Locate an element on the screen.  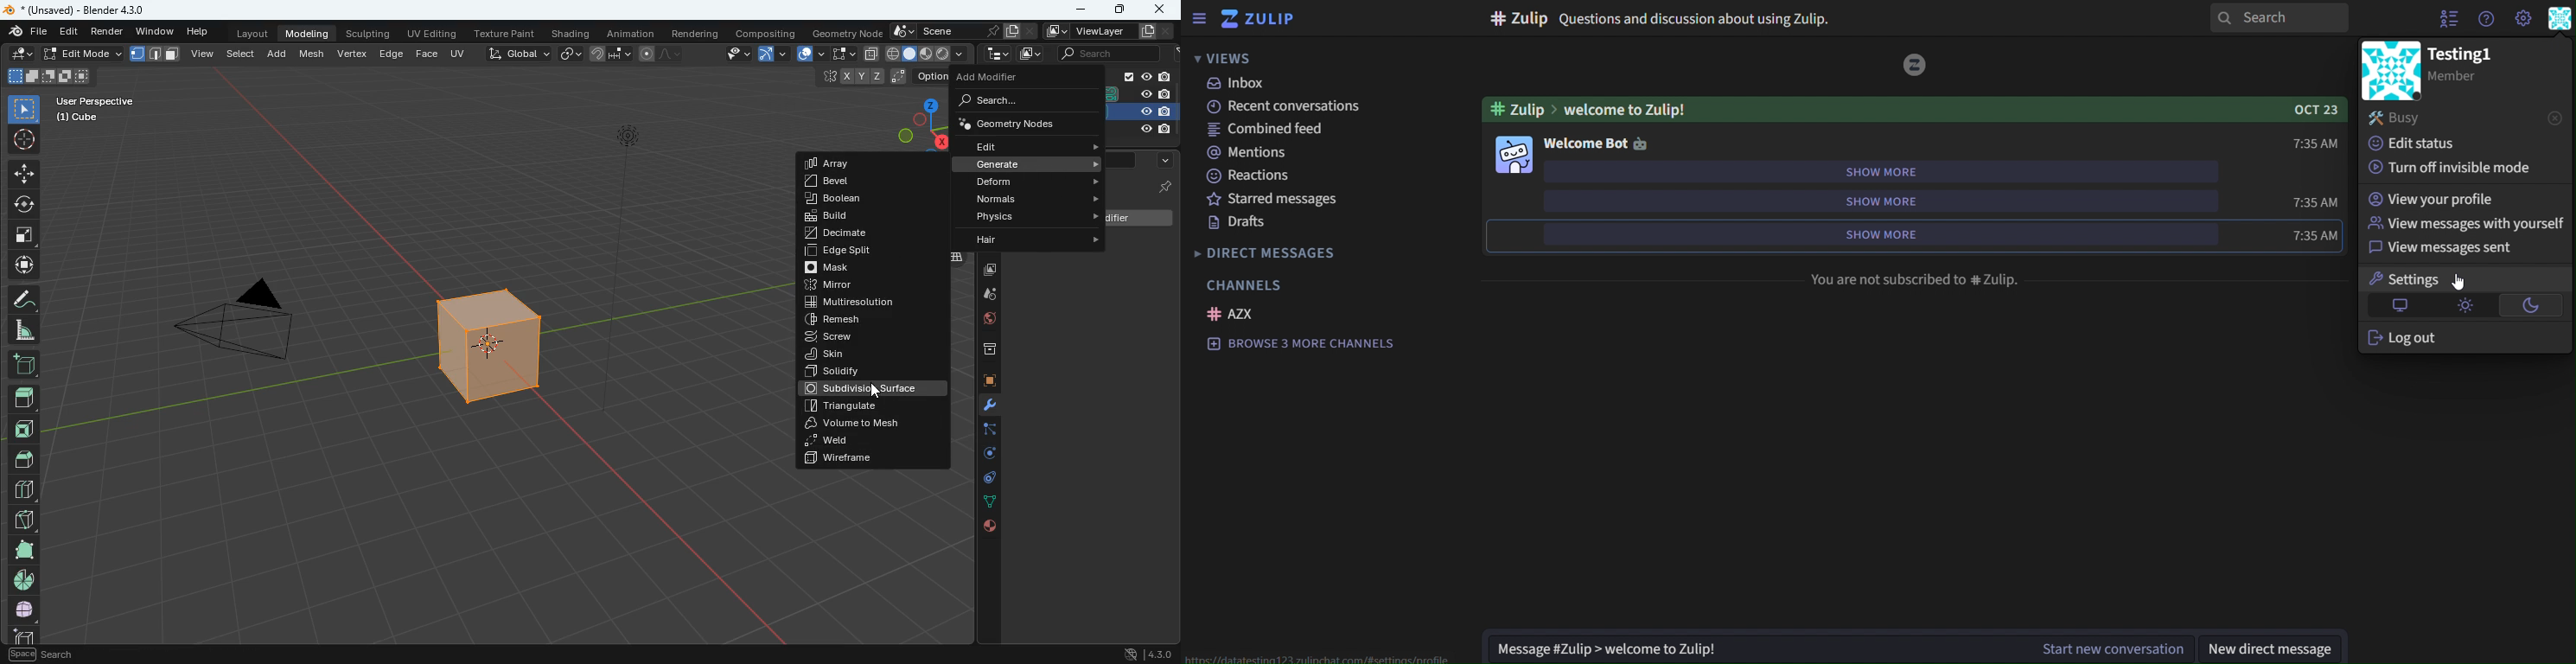
uv editing is located at coordinates (432, 33).